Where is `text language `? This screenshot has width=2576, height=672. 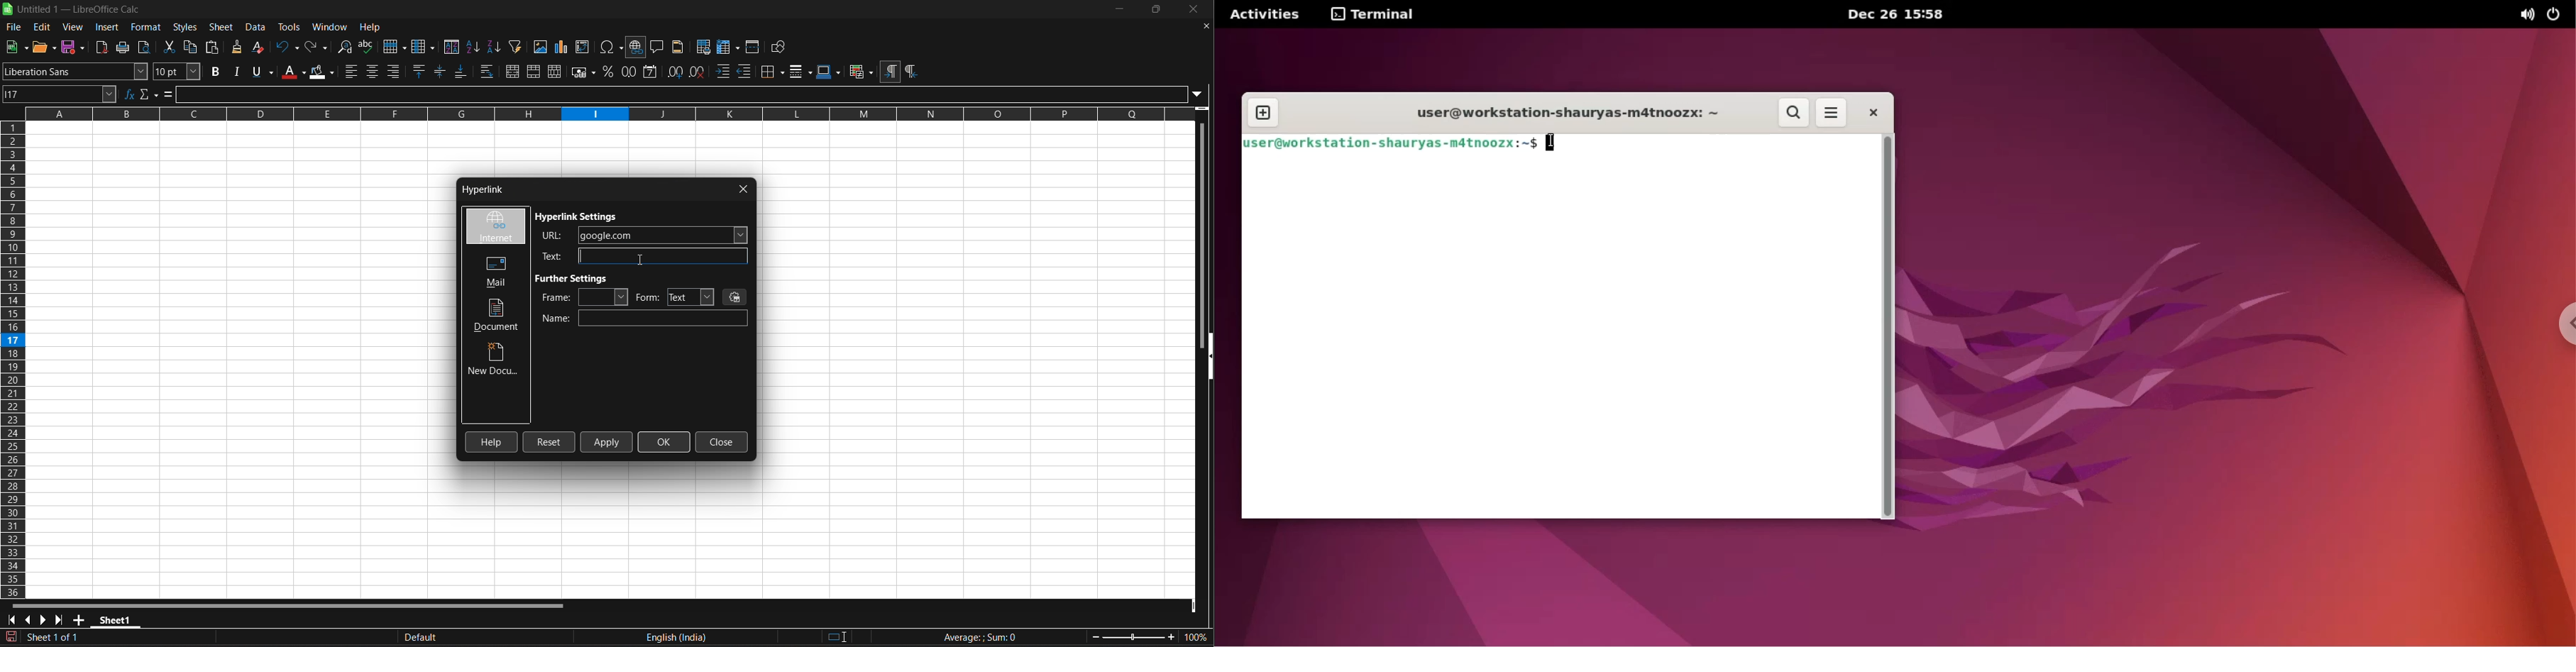 text language  is located at coordinates (726, 638).